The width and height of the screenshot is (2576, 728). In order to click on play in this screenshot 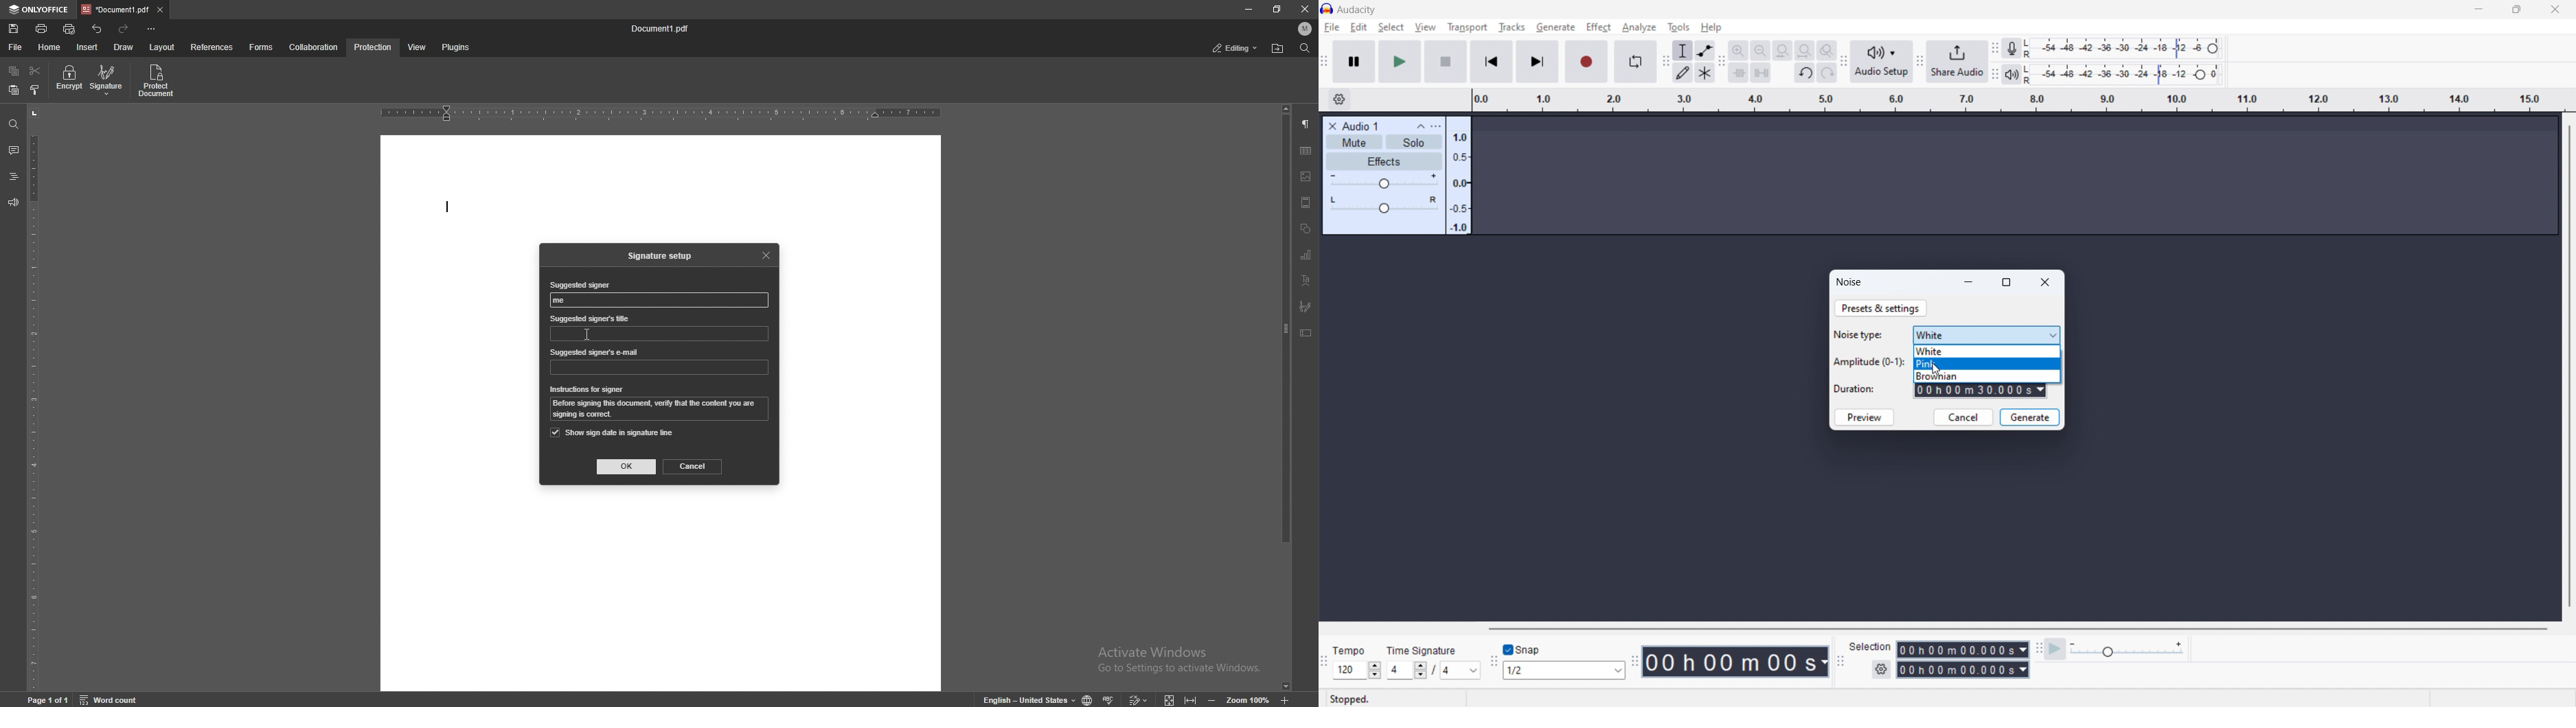, I will do `click(1400, 62)`.